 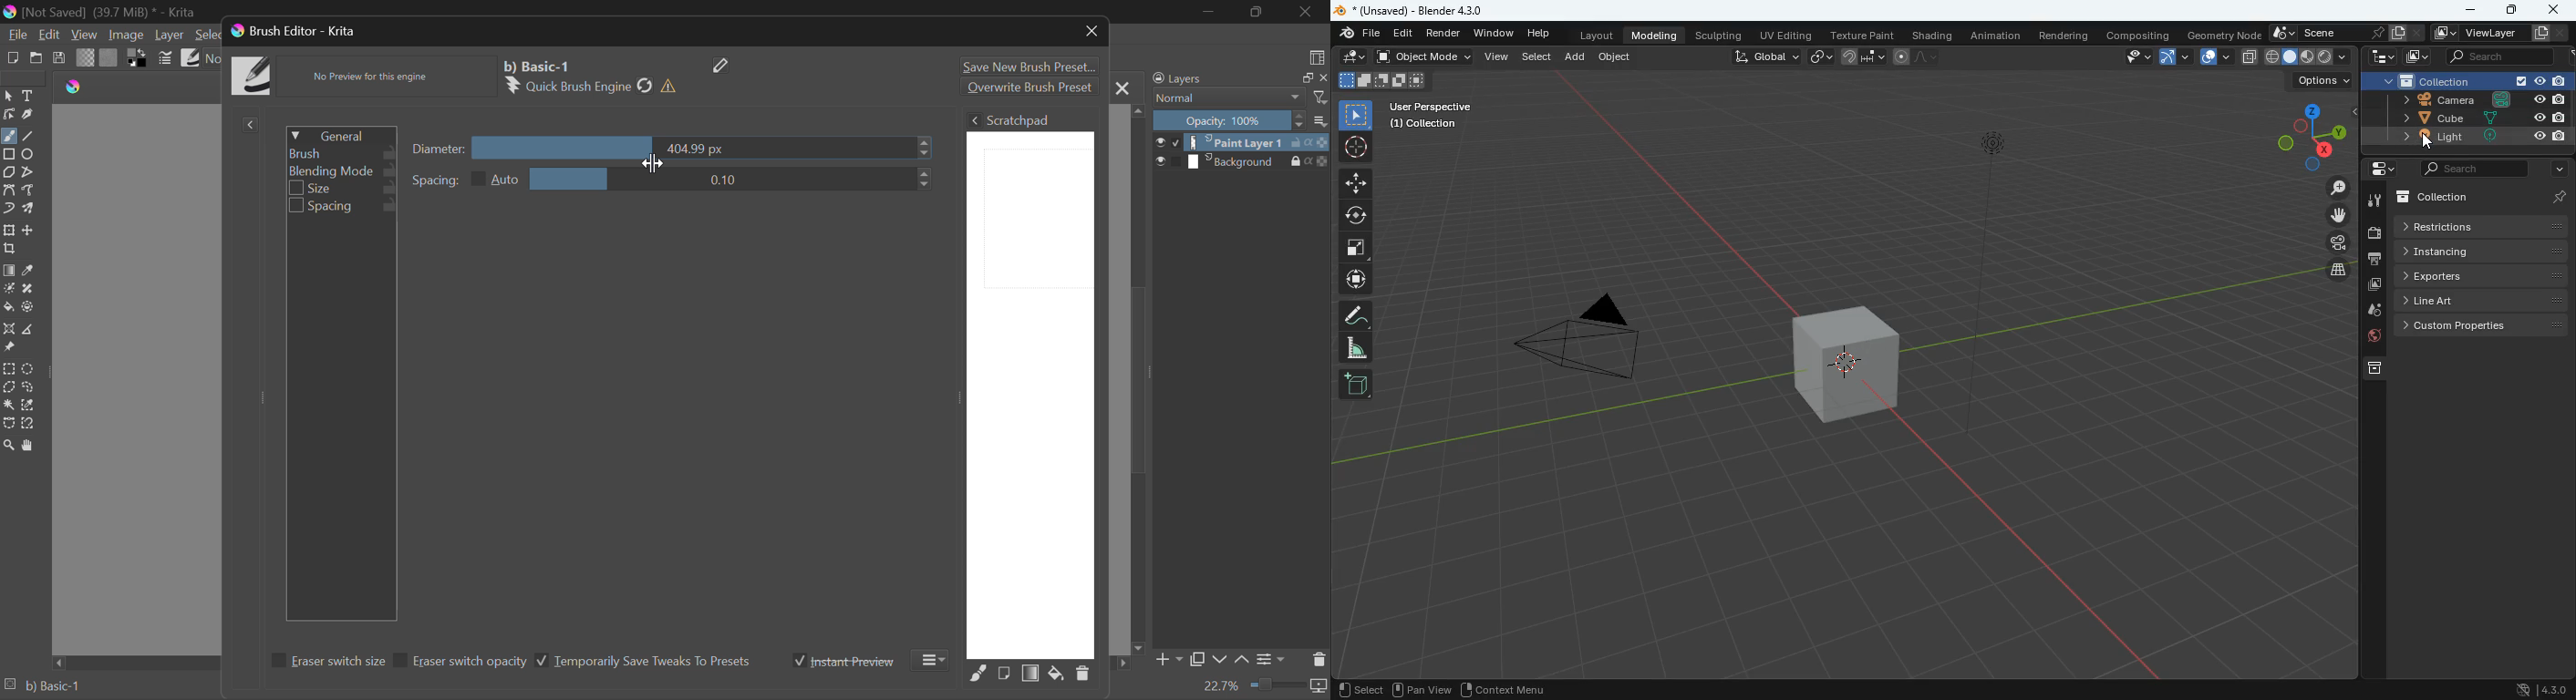 What do you see at coordinates (1243, 161) in the screenshot?
I see `Background` at bounding box center [1243, 161].